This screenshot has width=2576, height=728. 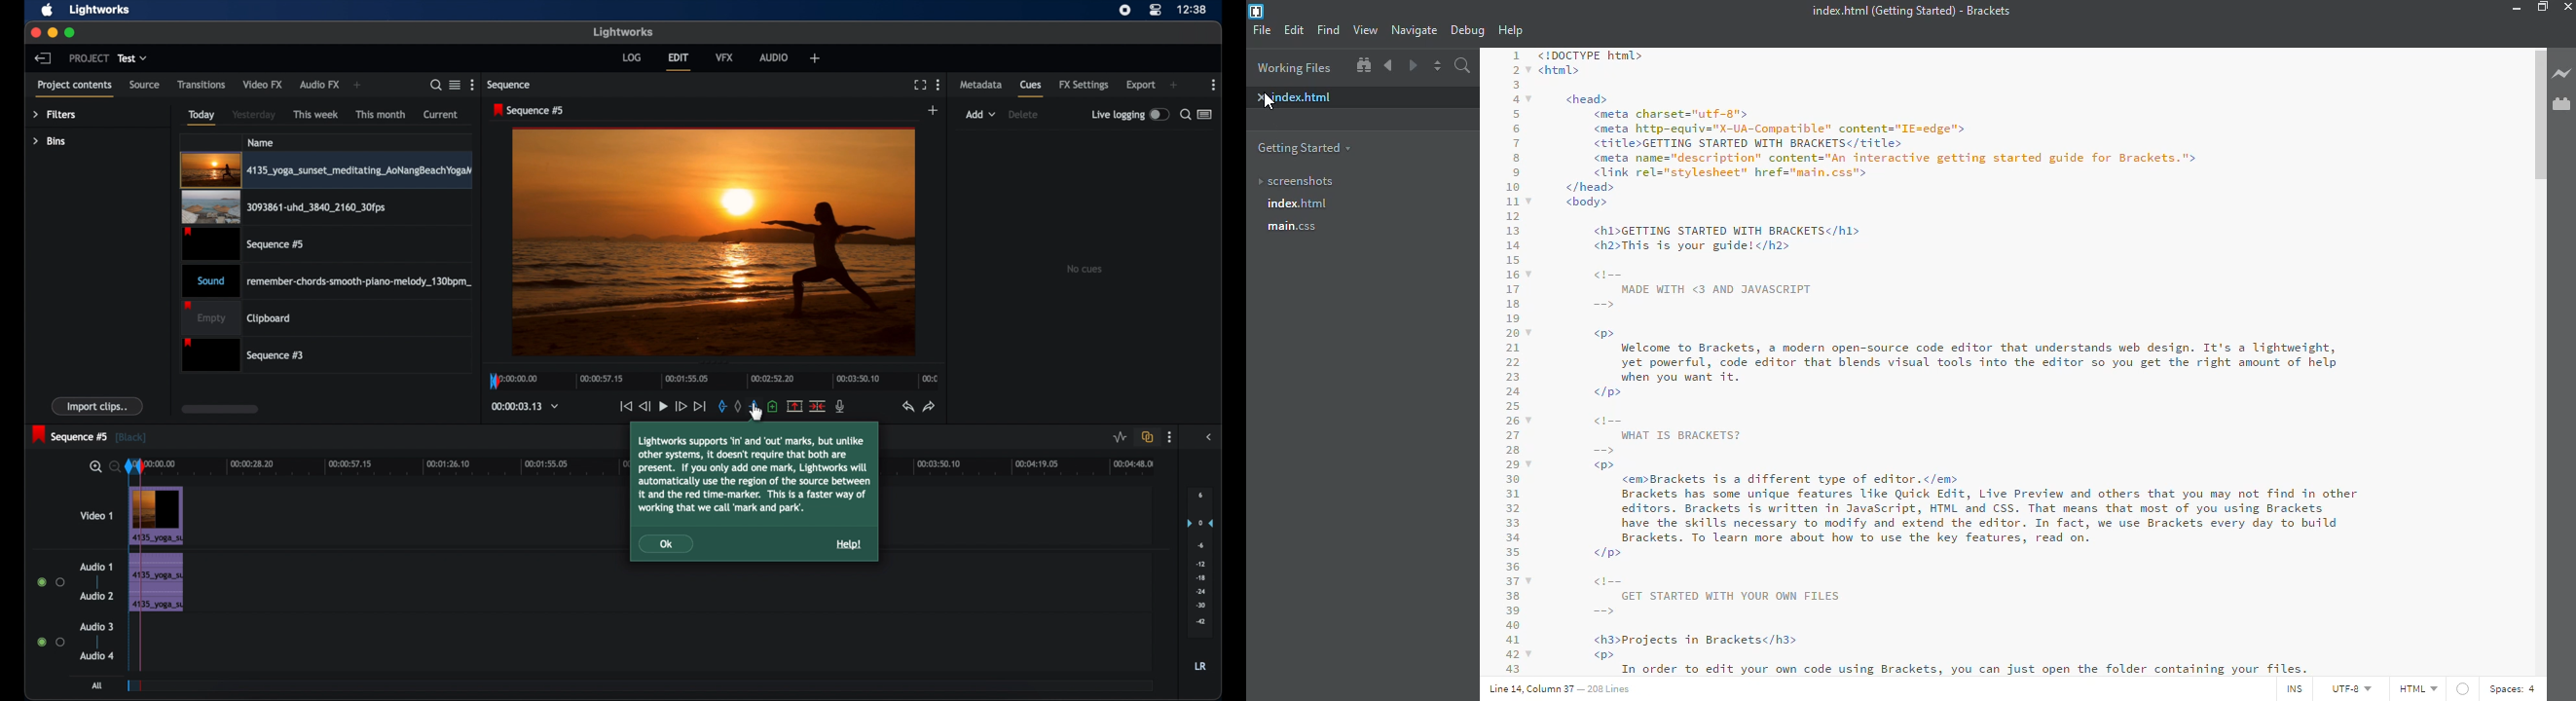 What do you see at coordinates (326, 171) in the screenshot?
I see `video clip` at bounding box center [326, 171].